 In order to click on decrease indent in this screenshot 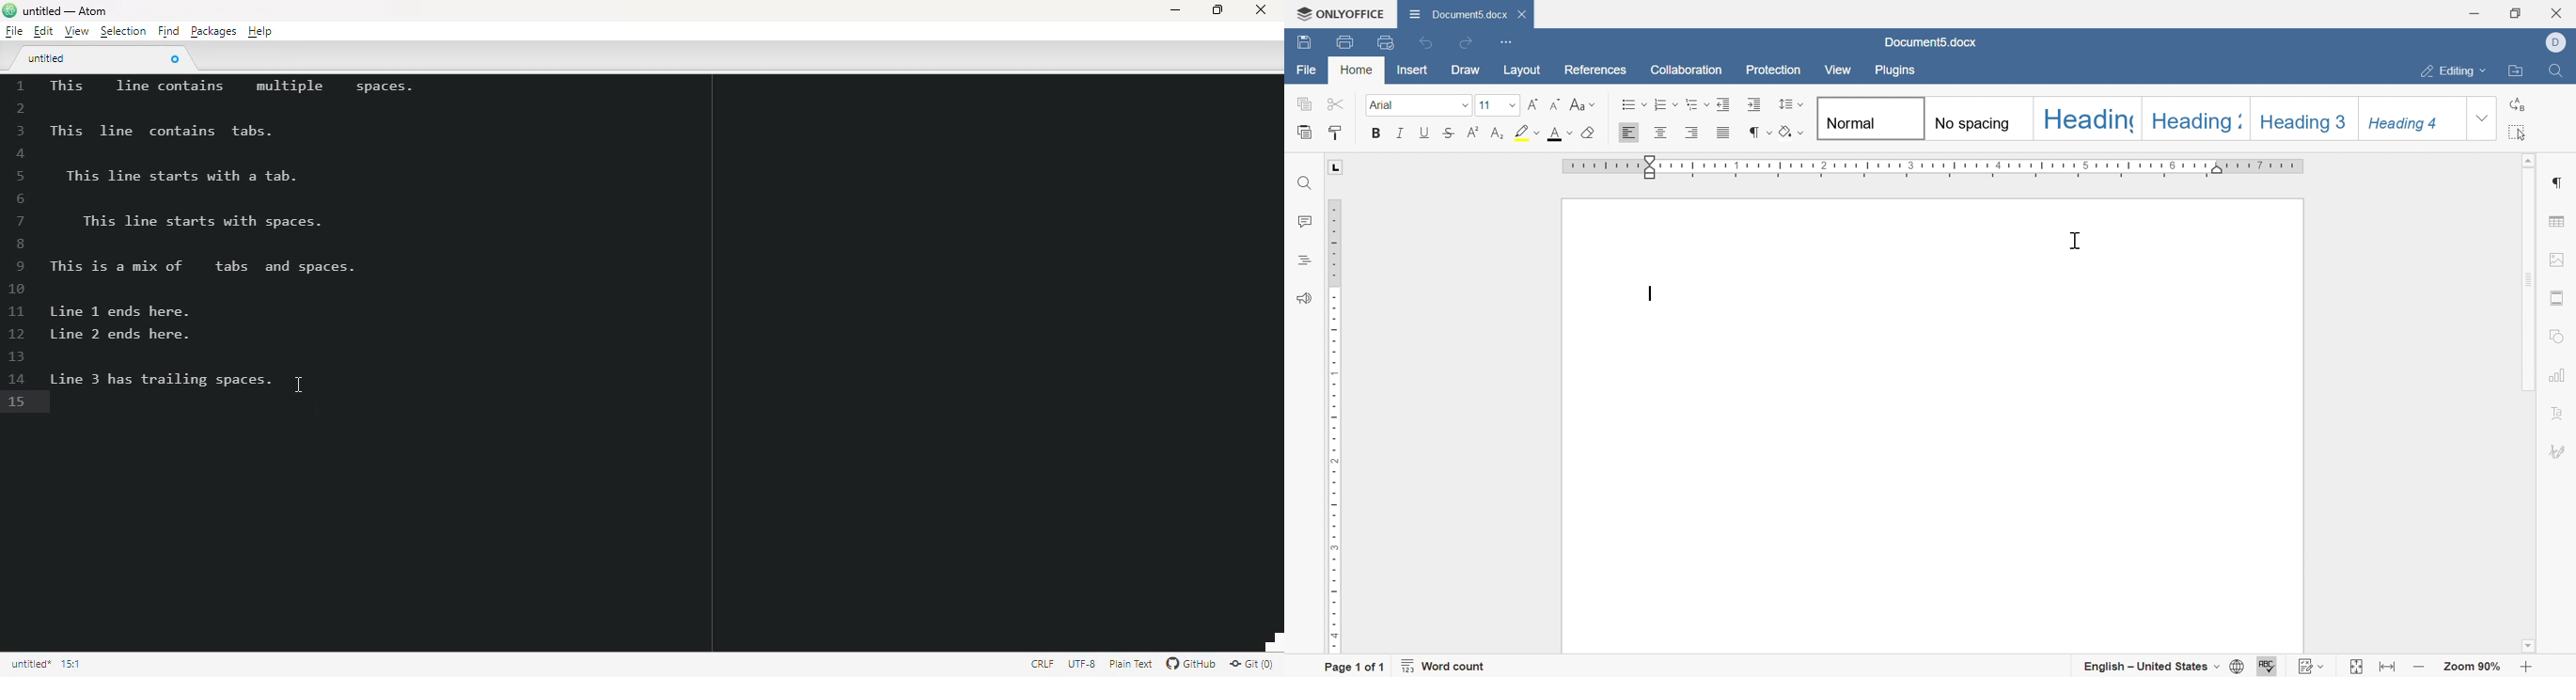, I will do `click(1725, 106)`.